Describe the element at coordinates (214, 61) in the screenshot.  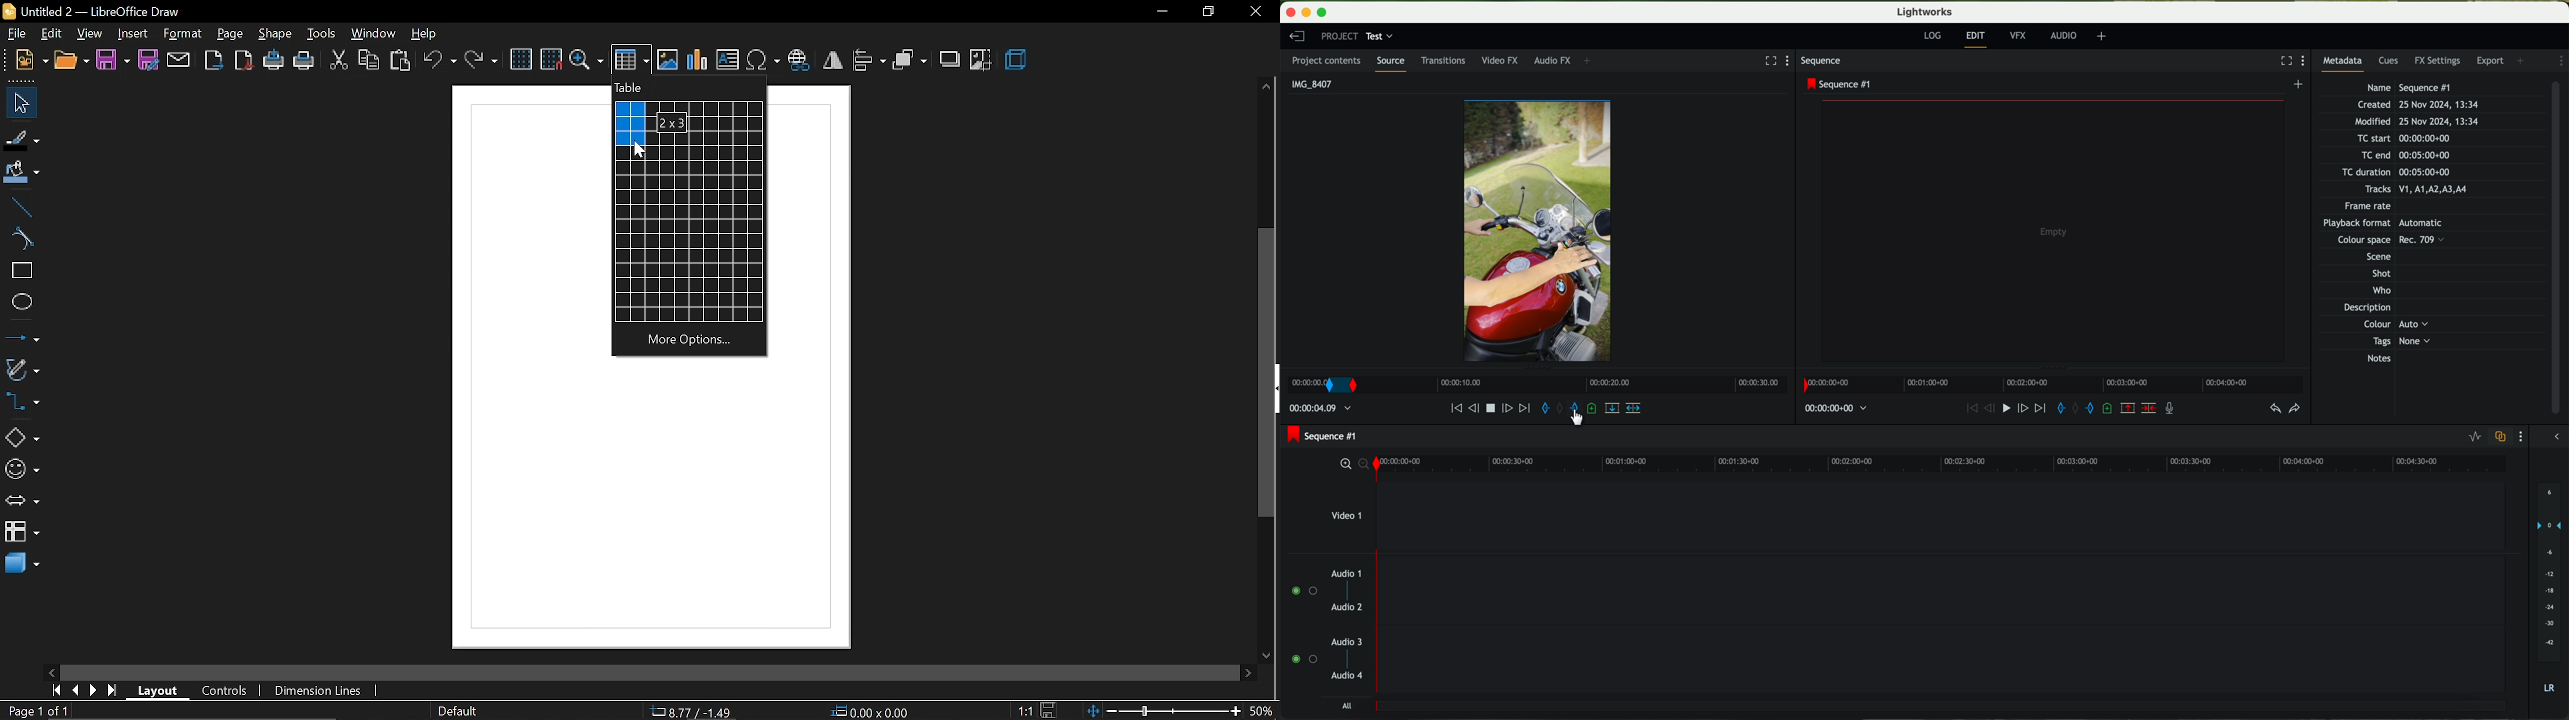
I see `export` at that location.